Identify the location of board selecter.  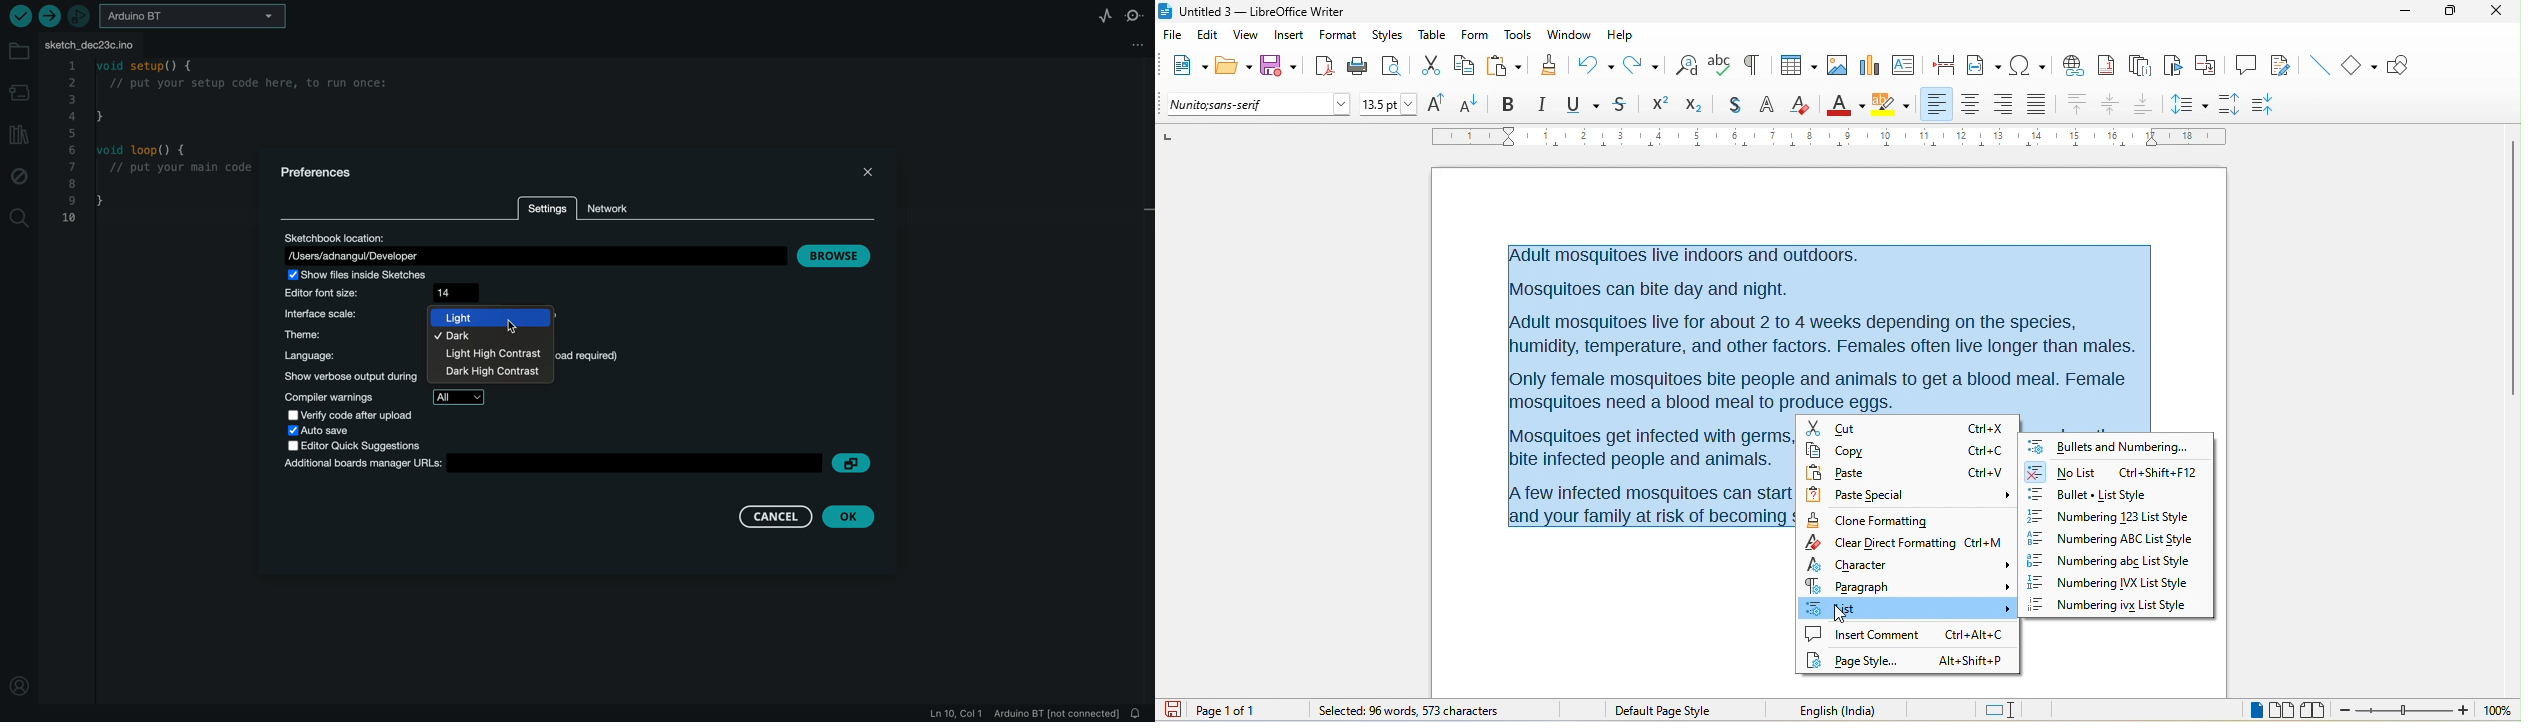
(194, 16).